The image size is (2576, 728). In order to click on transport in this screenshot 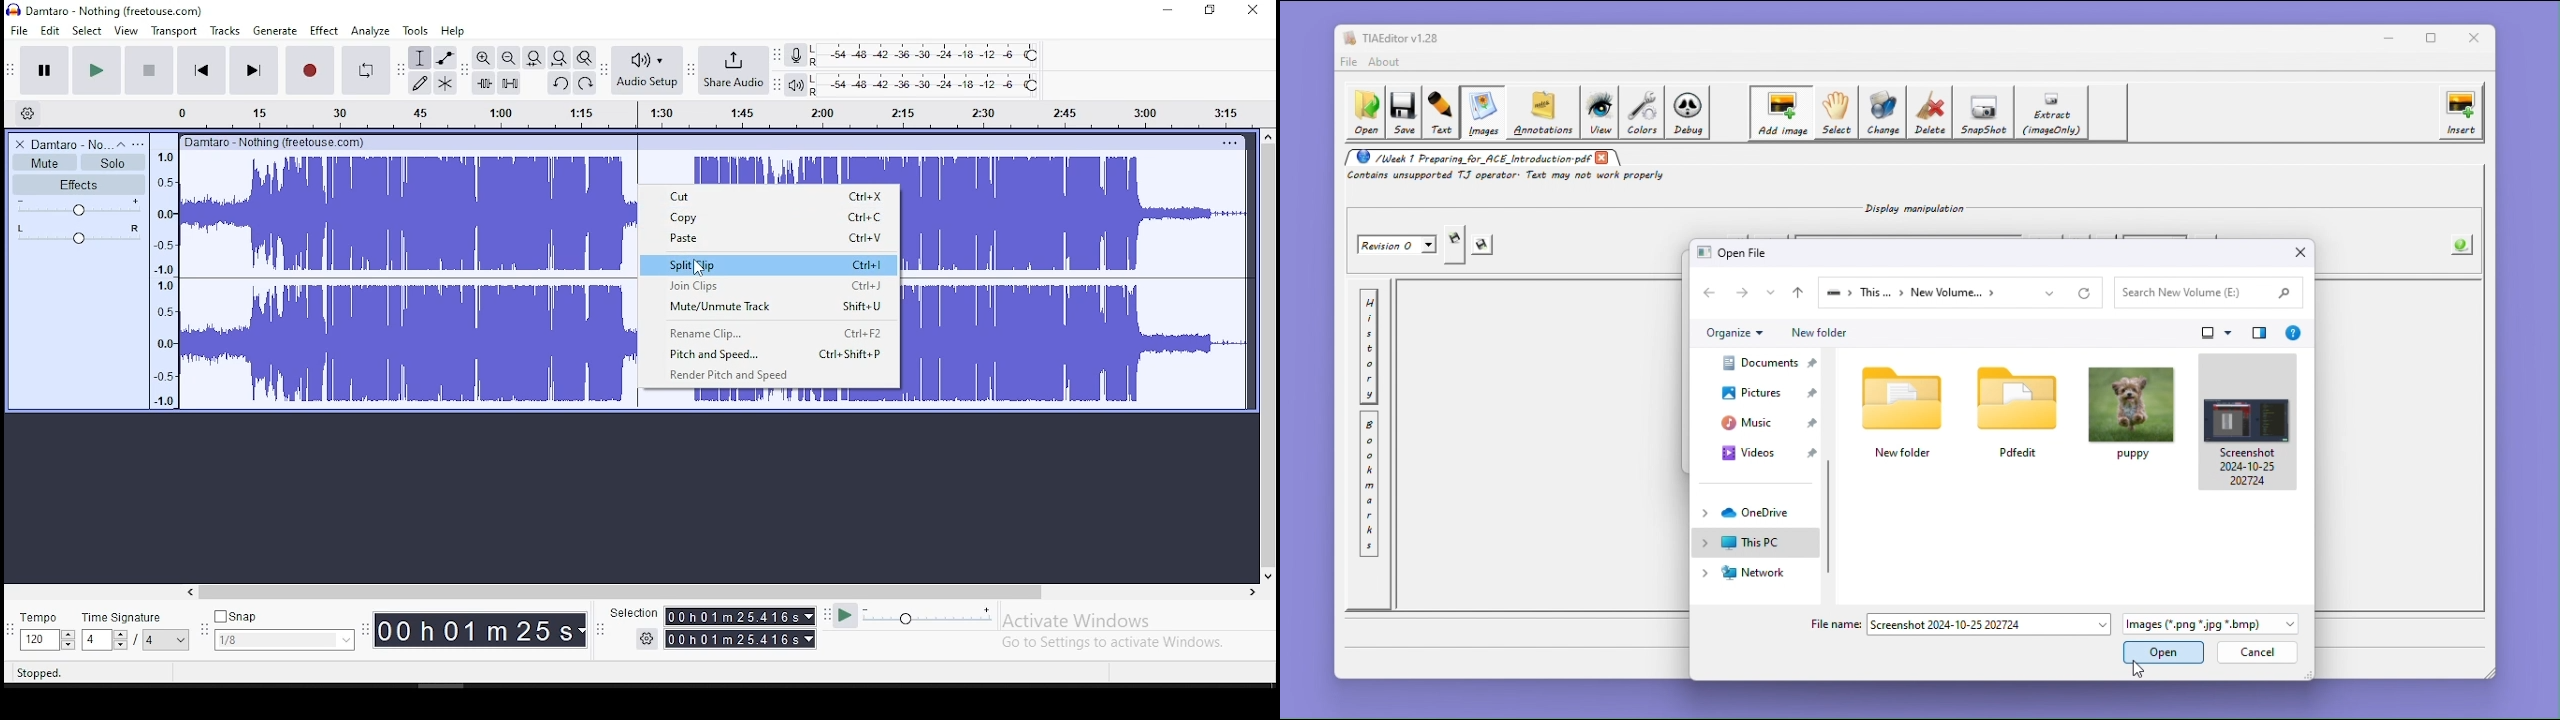, I will do `click(177, 30)`.